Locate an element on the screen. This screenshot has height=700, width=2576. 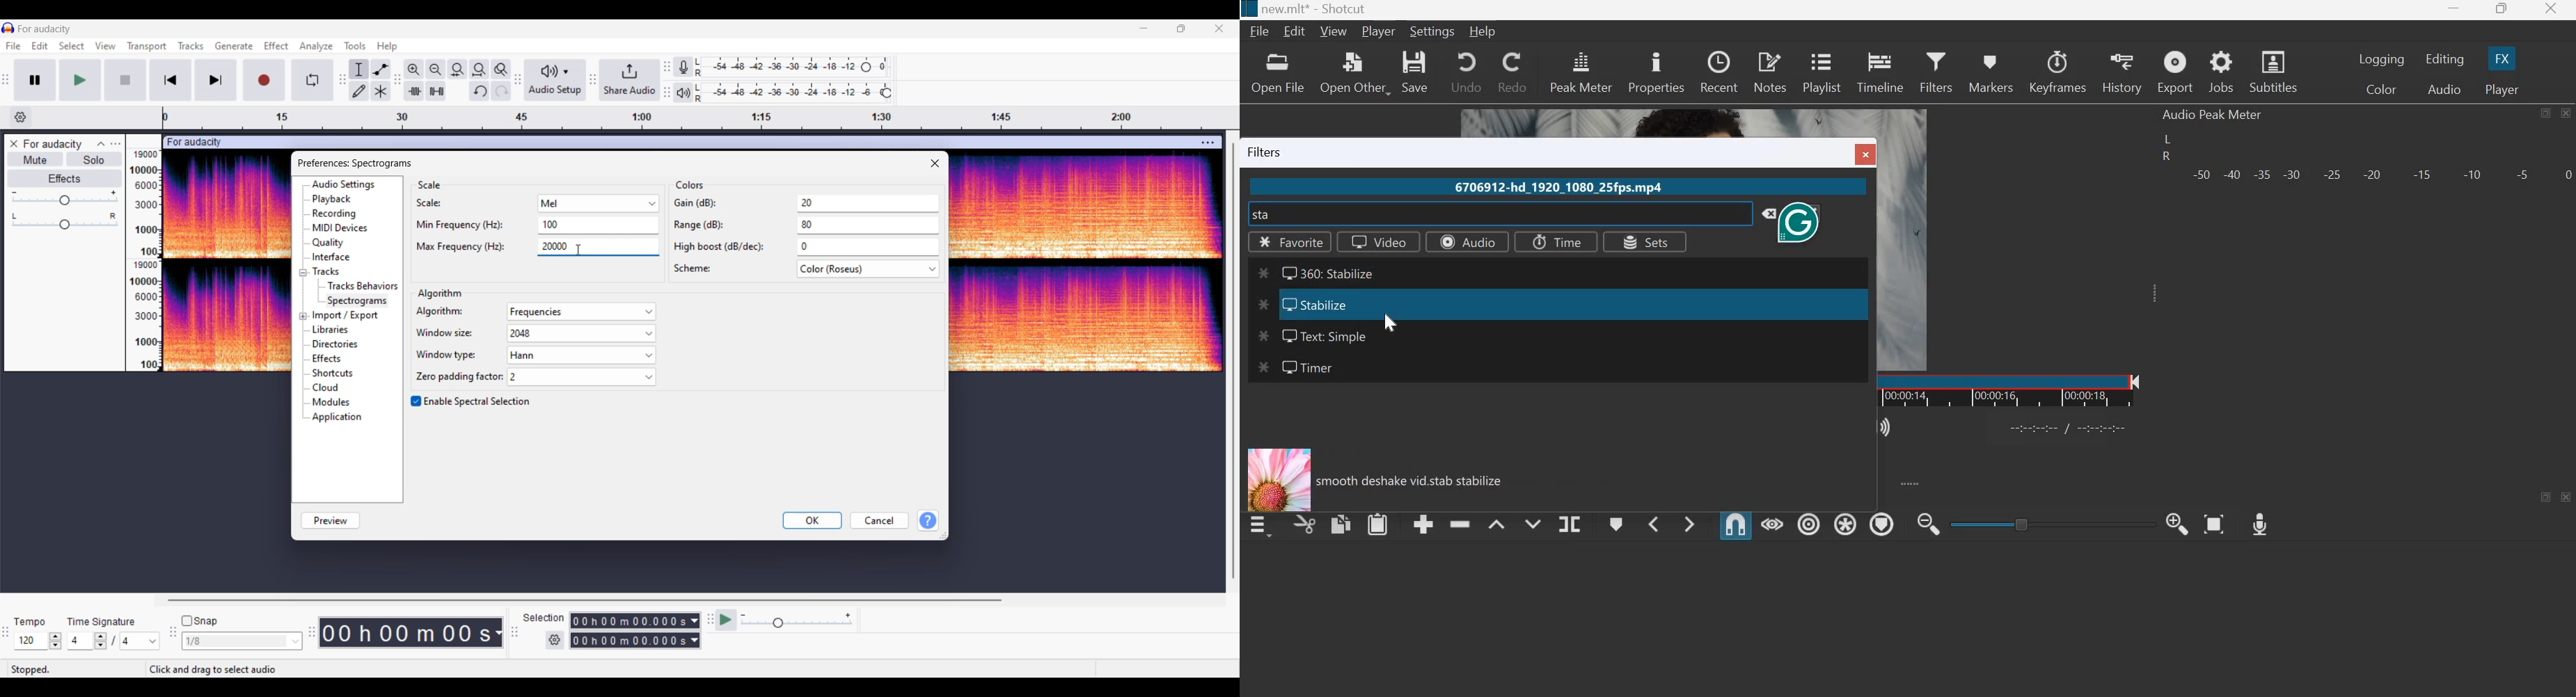
Zoom in is located at coordinates (415, 70).